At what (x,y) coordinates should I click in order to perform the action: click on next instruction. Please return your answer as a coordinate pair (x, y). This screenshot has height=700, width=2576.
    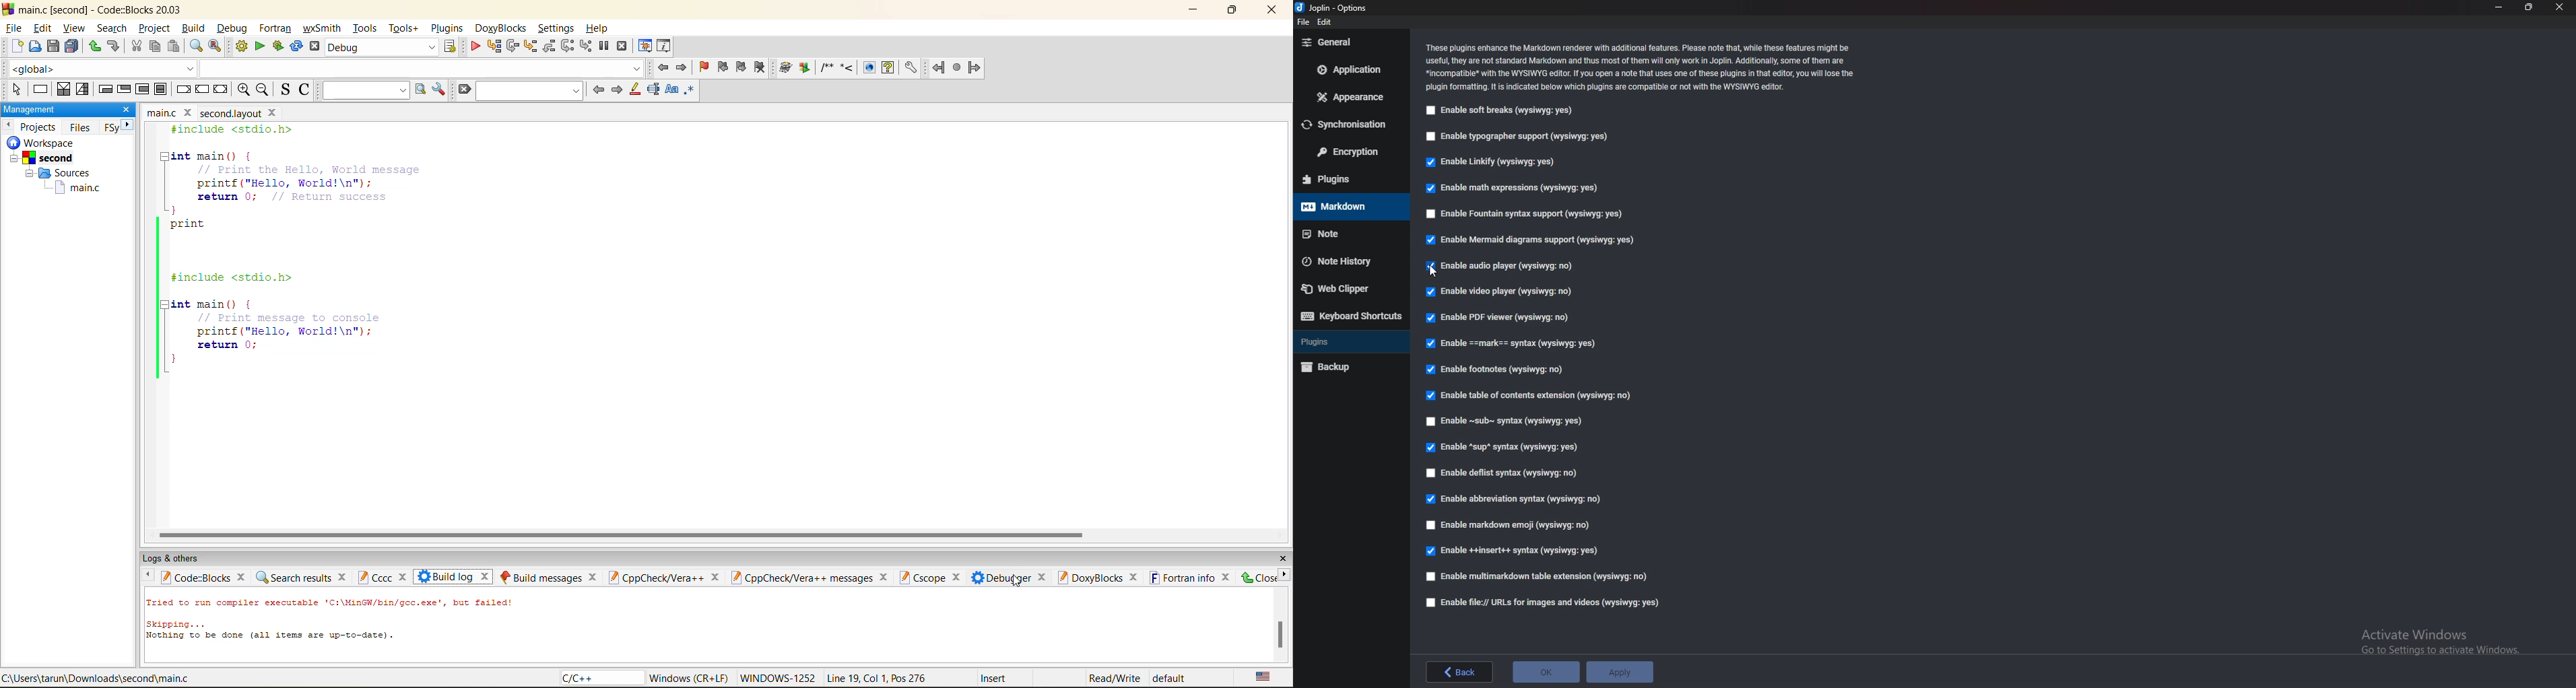
    Looking at the image, I should click on (566, 46).